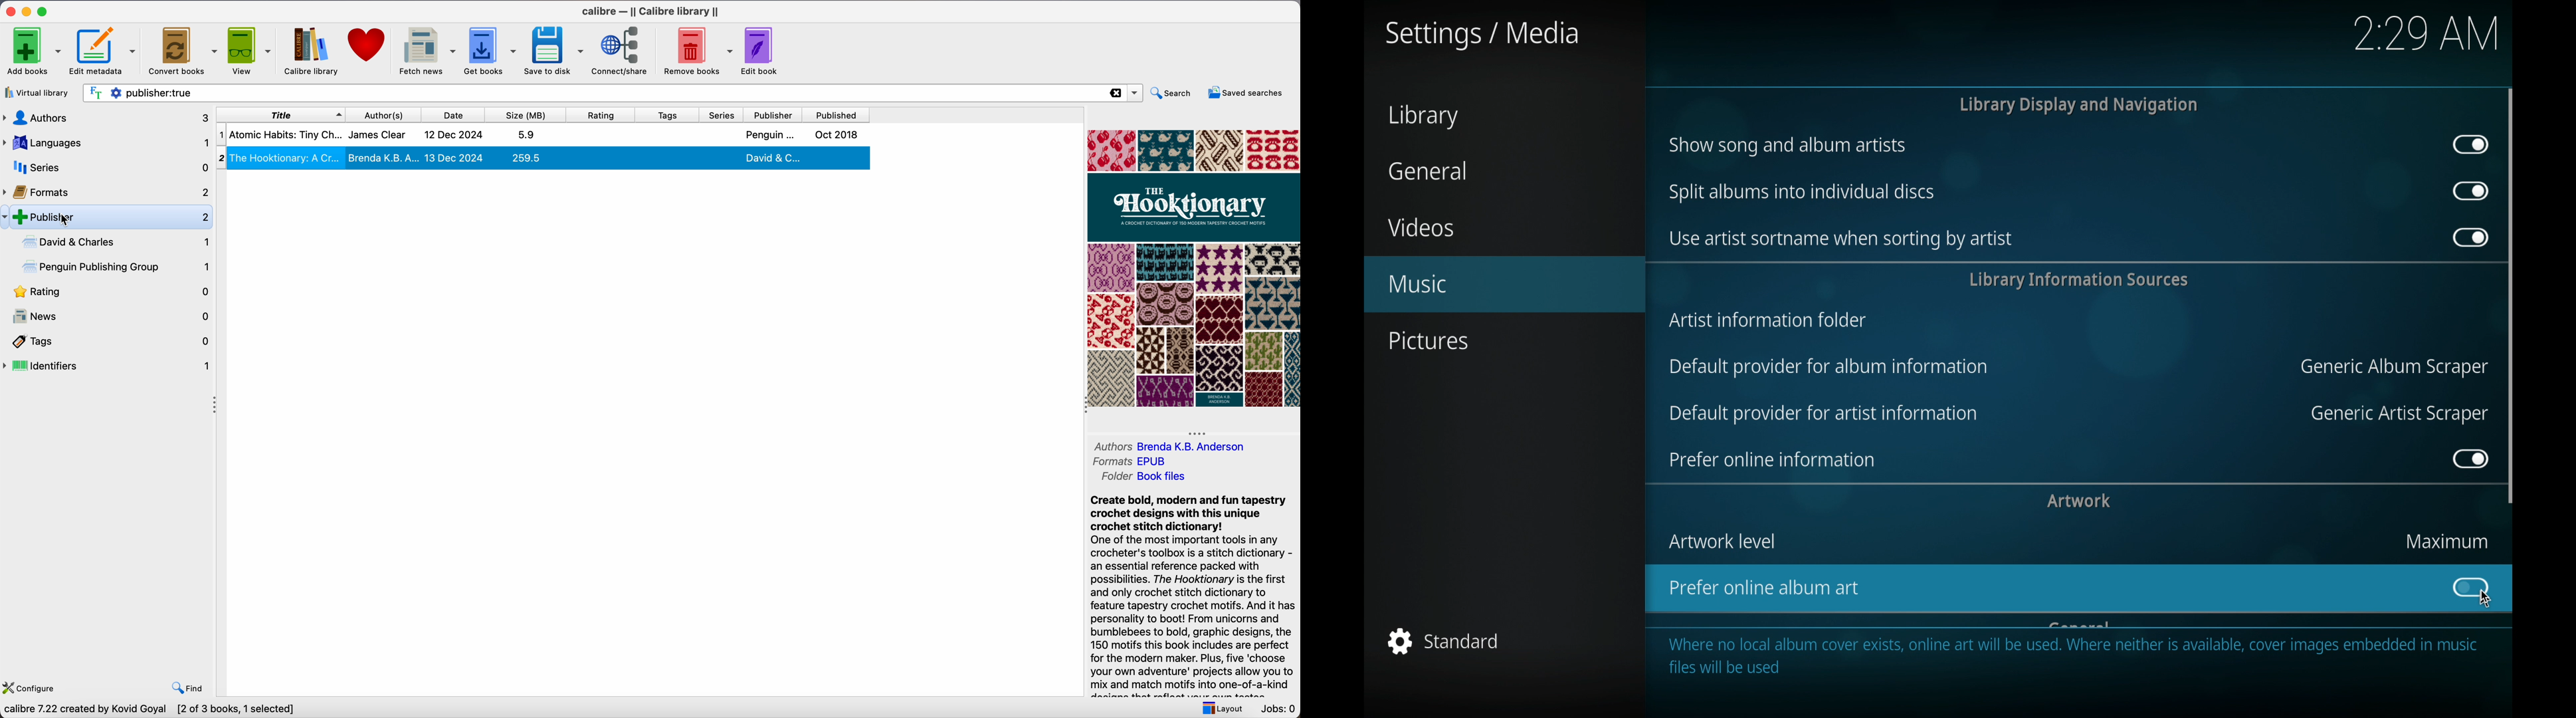  What do you see at coordinates (605, 115) in the screenshot?
I see `rating` at bounding box center [605, 115].